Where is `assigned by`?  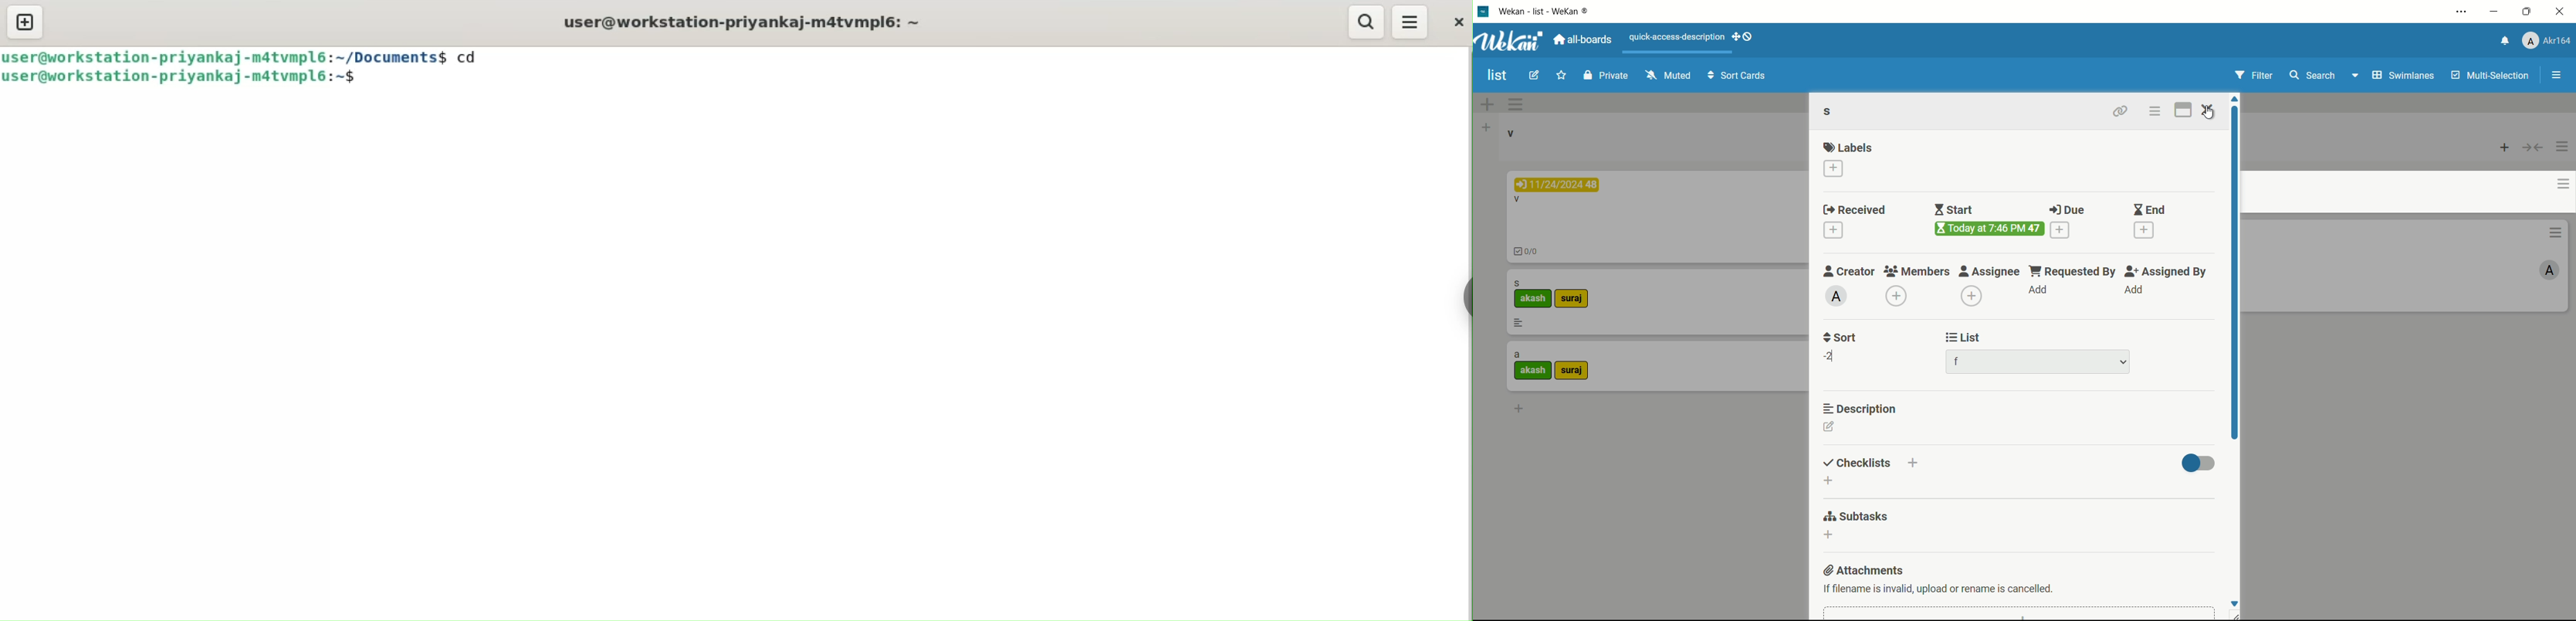
assigned by is located at coordinates (2167, 271).